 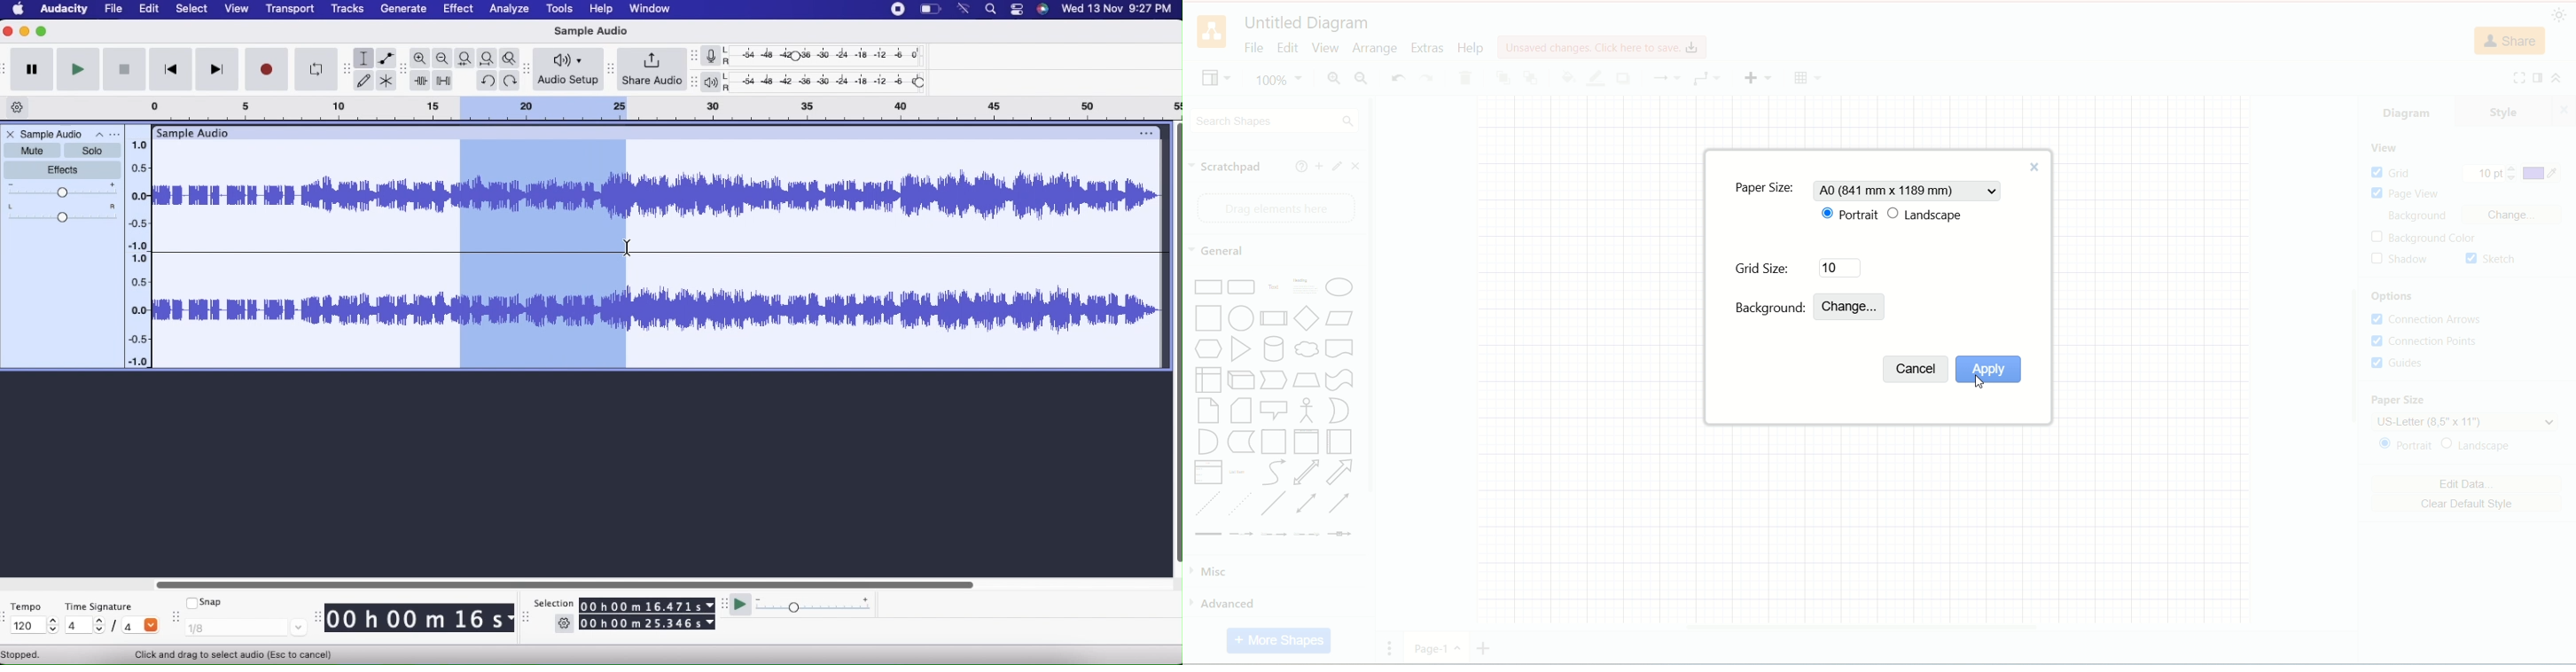 What do you see at coordinates (445, 82) in the screenshot?
I see `Silence audio selection` at bounding box center [445, 82].